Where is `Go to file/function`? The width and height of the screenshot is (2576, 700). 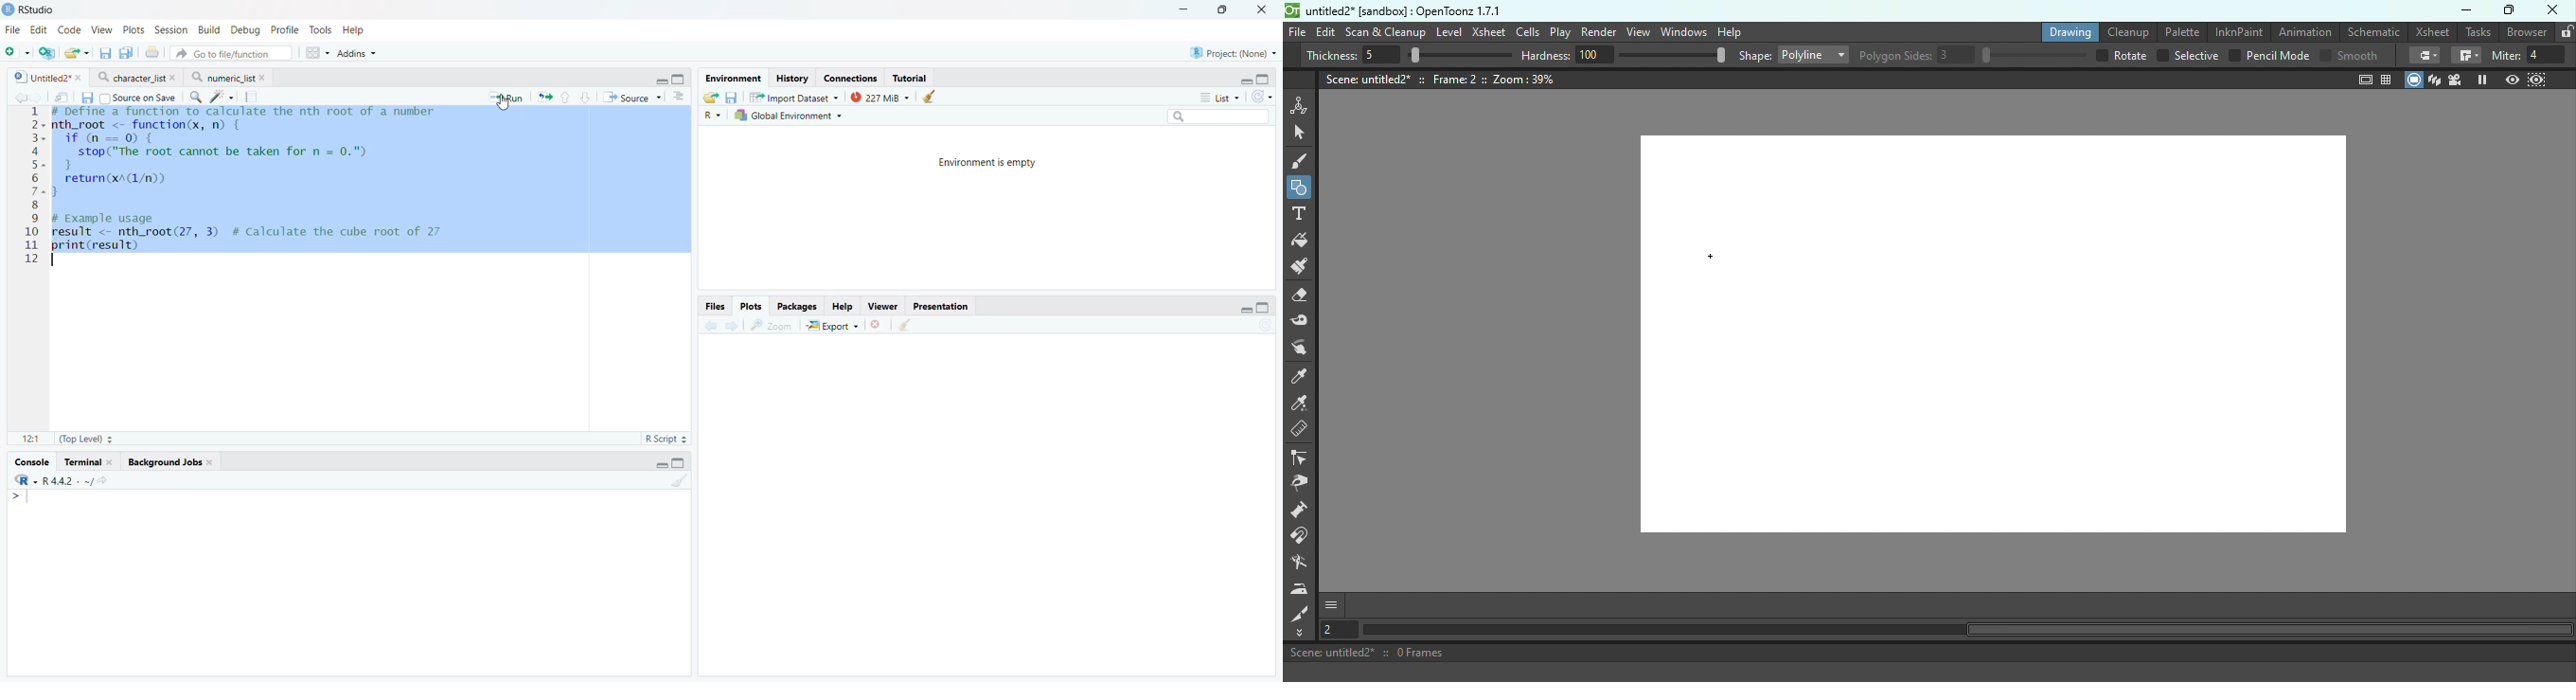
Go to file/function is located at coordinates (231, 53).